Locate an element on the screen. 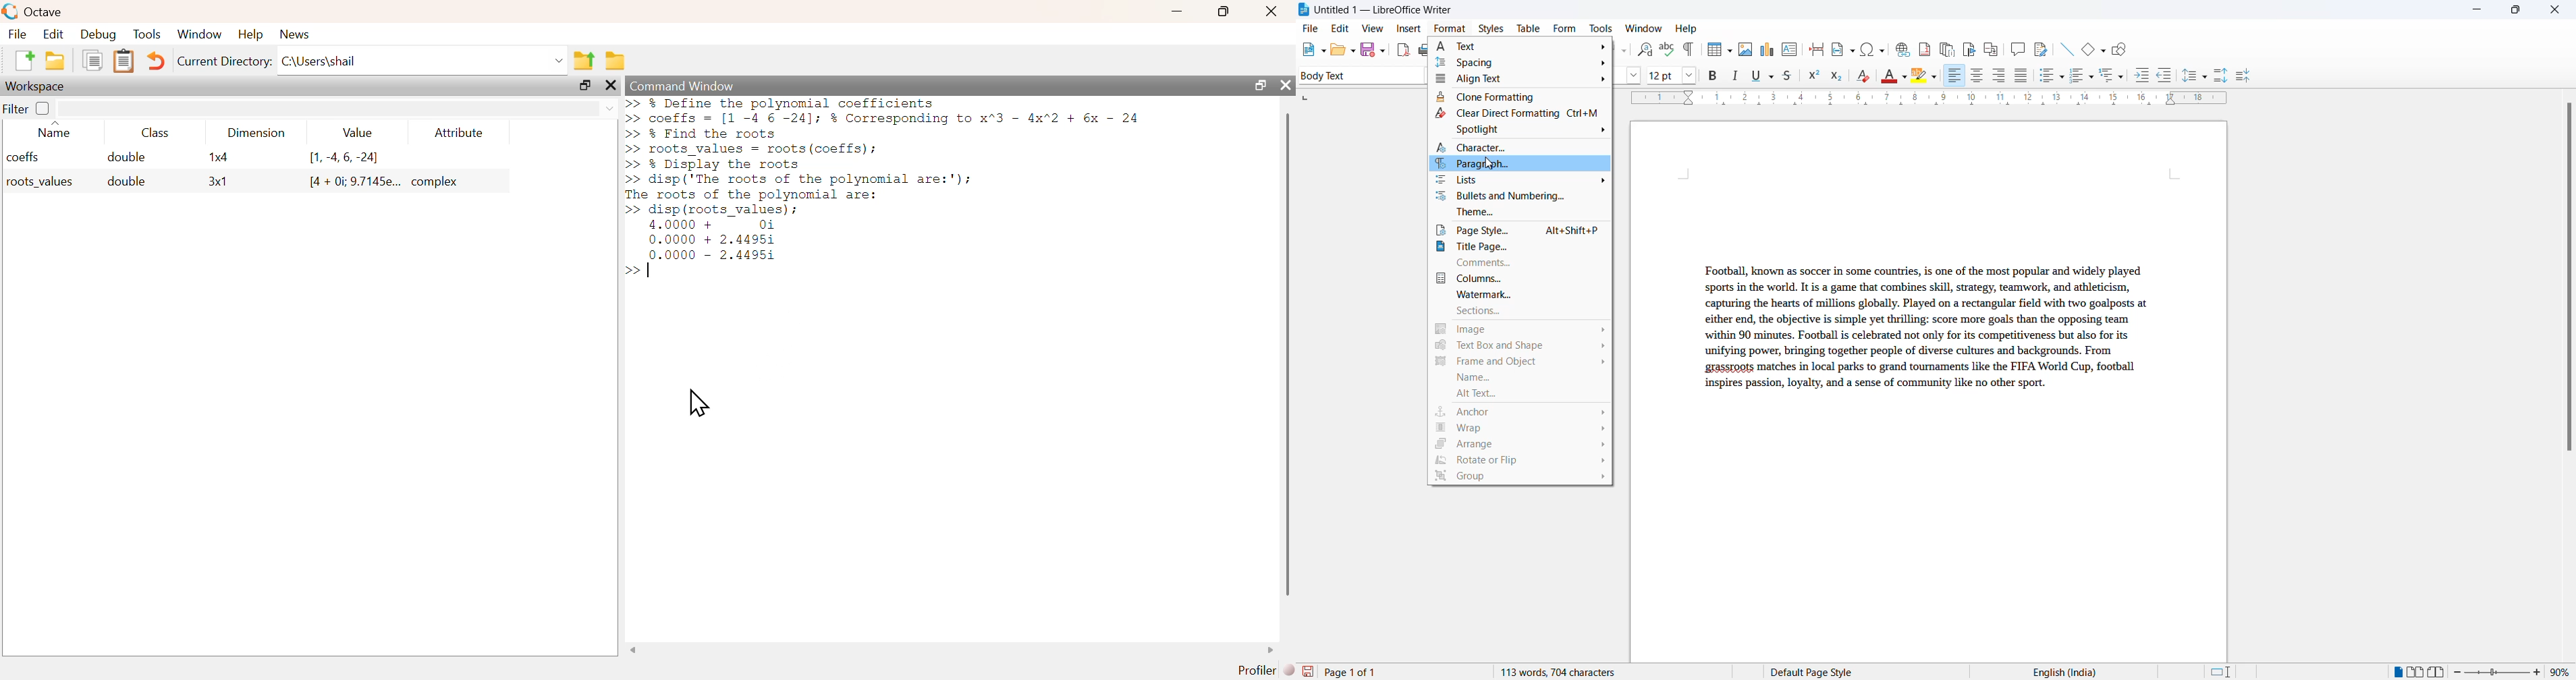  superscript is located at coordinates (1814, 77).